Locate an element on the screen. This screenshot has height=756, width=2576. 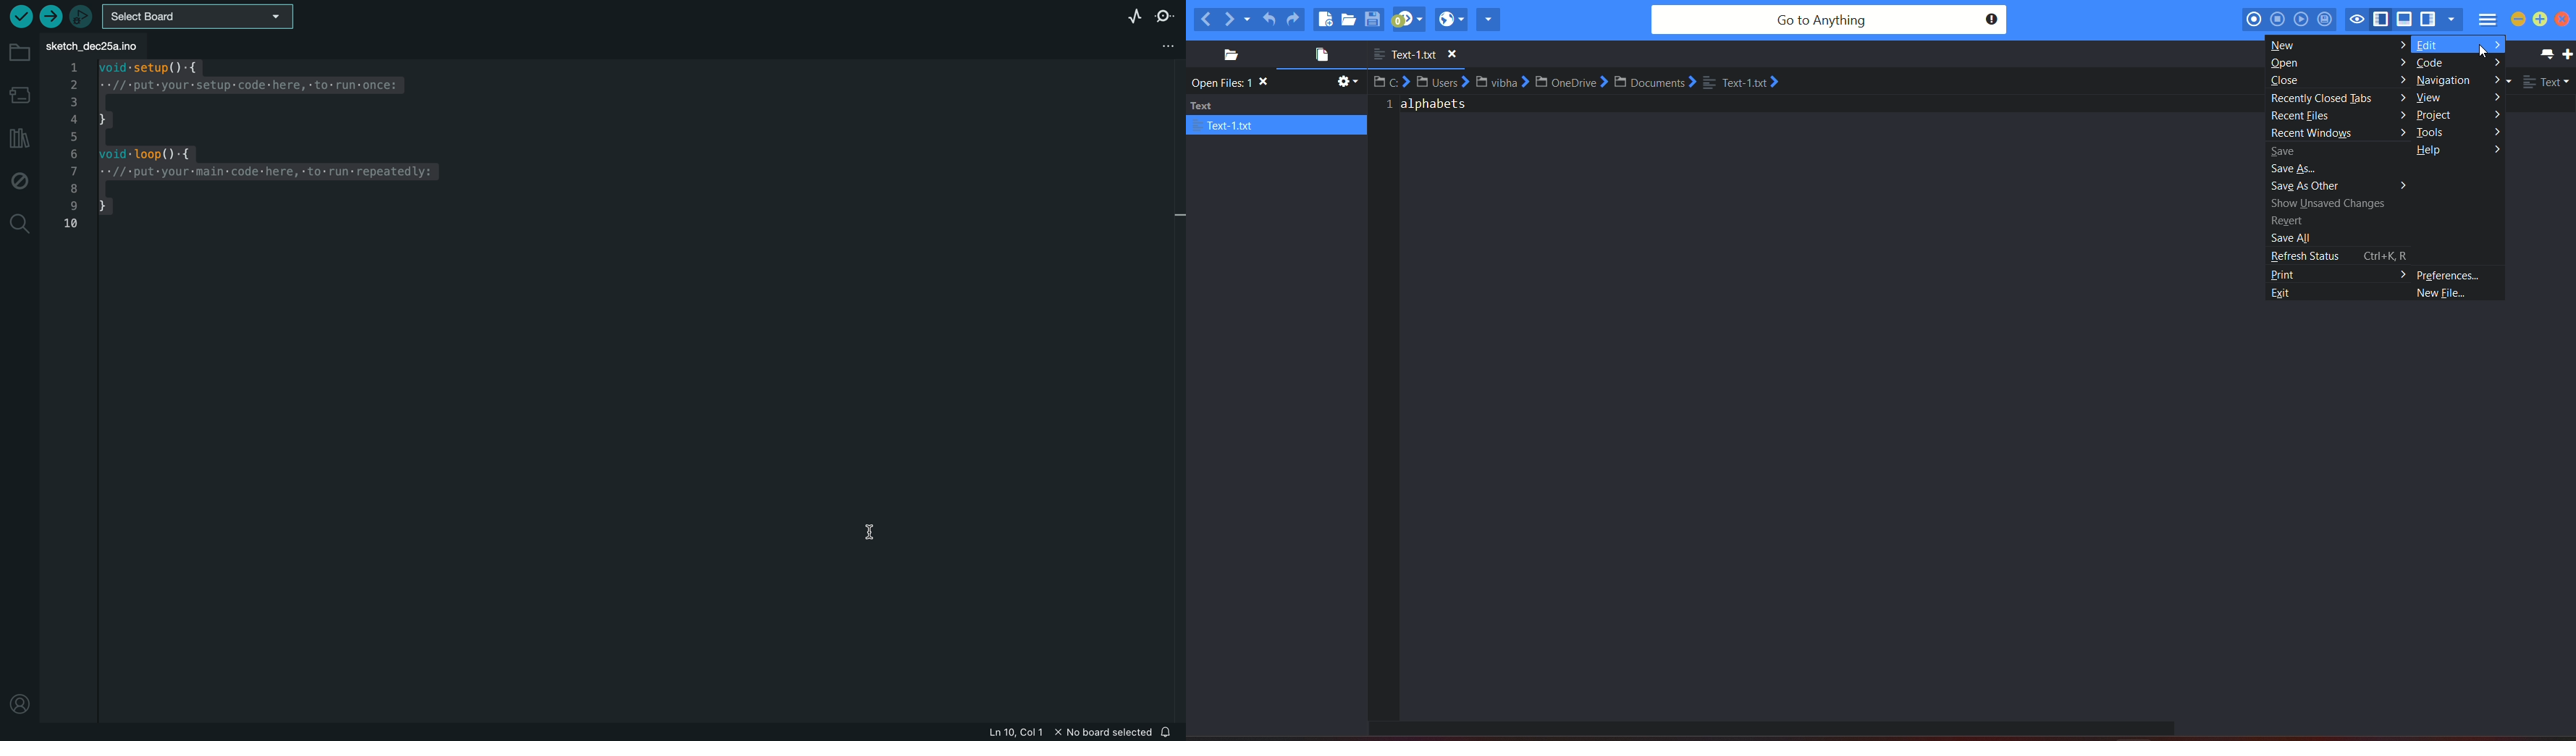
show specific sidebar is located at coordinates (2451, 20).